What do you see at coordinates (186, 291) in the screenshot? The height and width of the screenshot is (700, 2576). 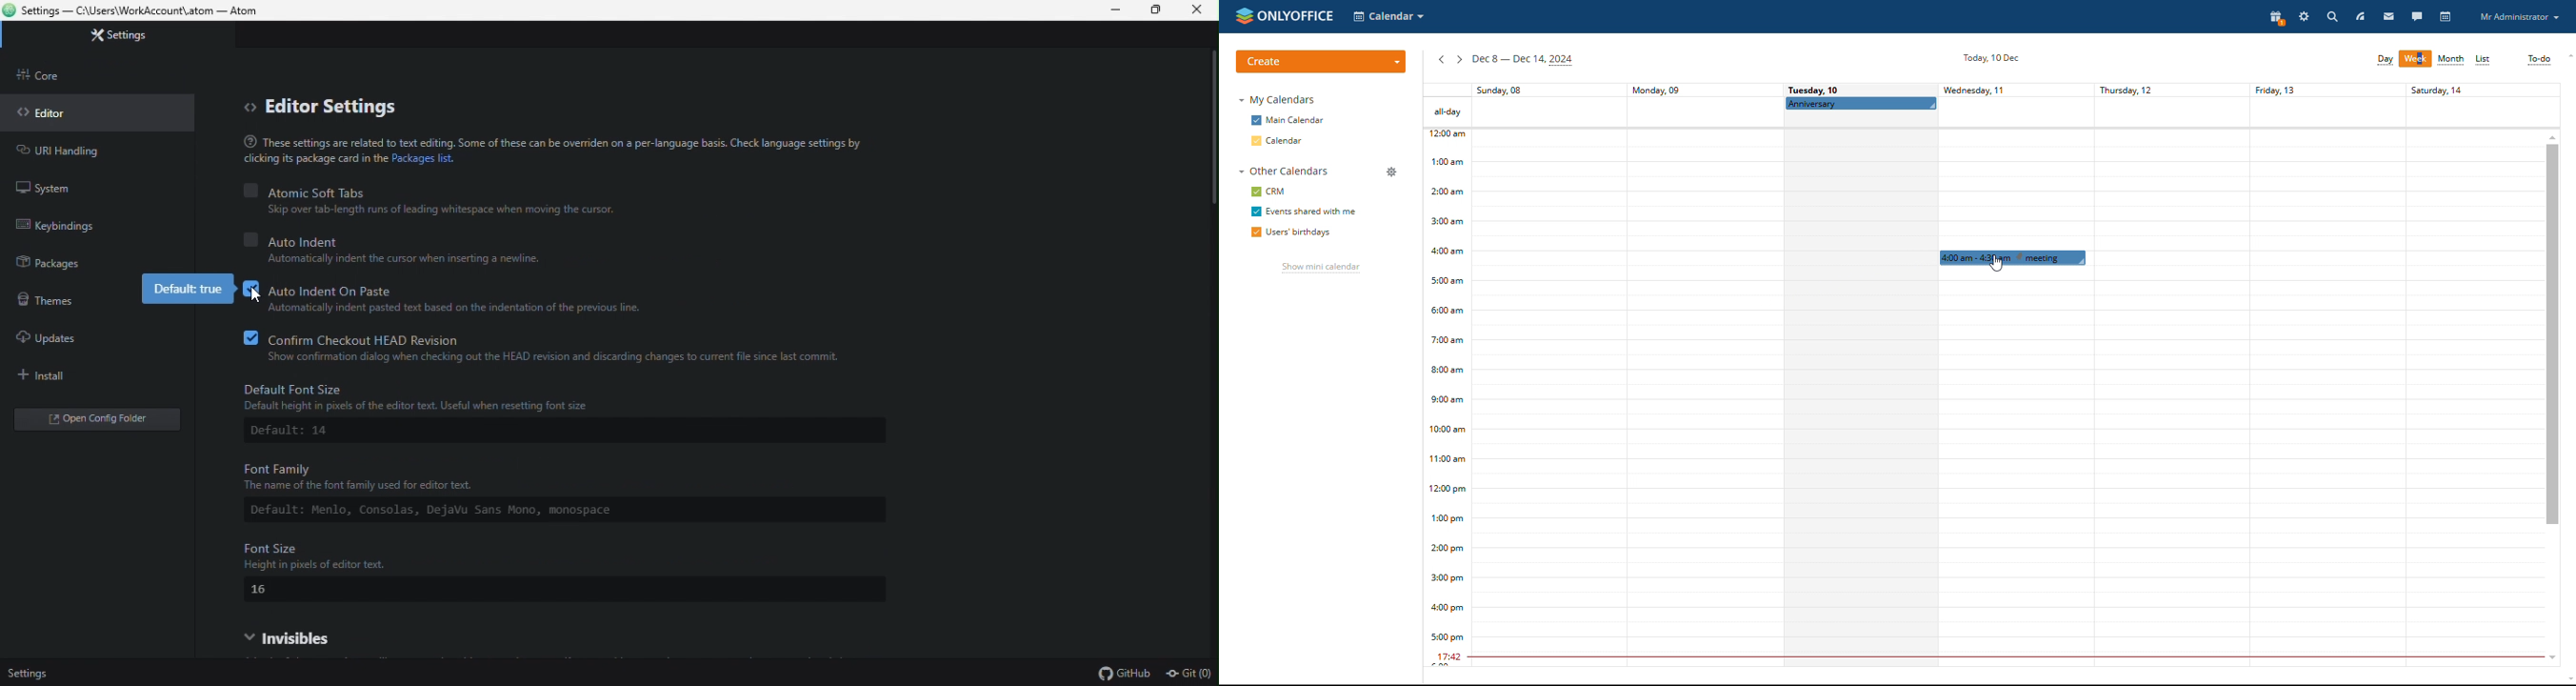 I see `default true` at bounding box center [186, 291].